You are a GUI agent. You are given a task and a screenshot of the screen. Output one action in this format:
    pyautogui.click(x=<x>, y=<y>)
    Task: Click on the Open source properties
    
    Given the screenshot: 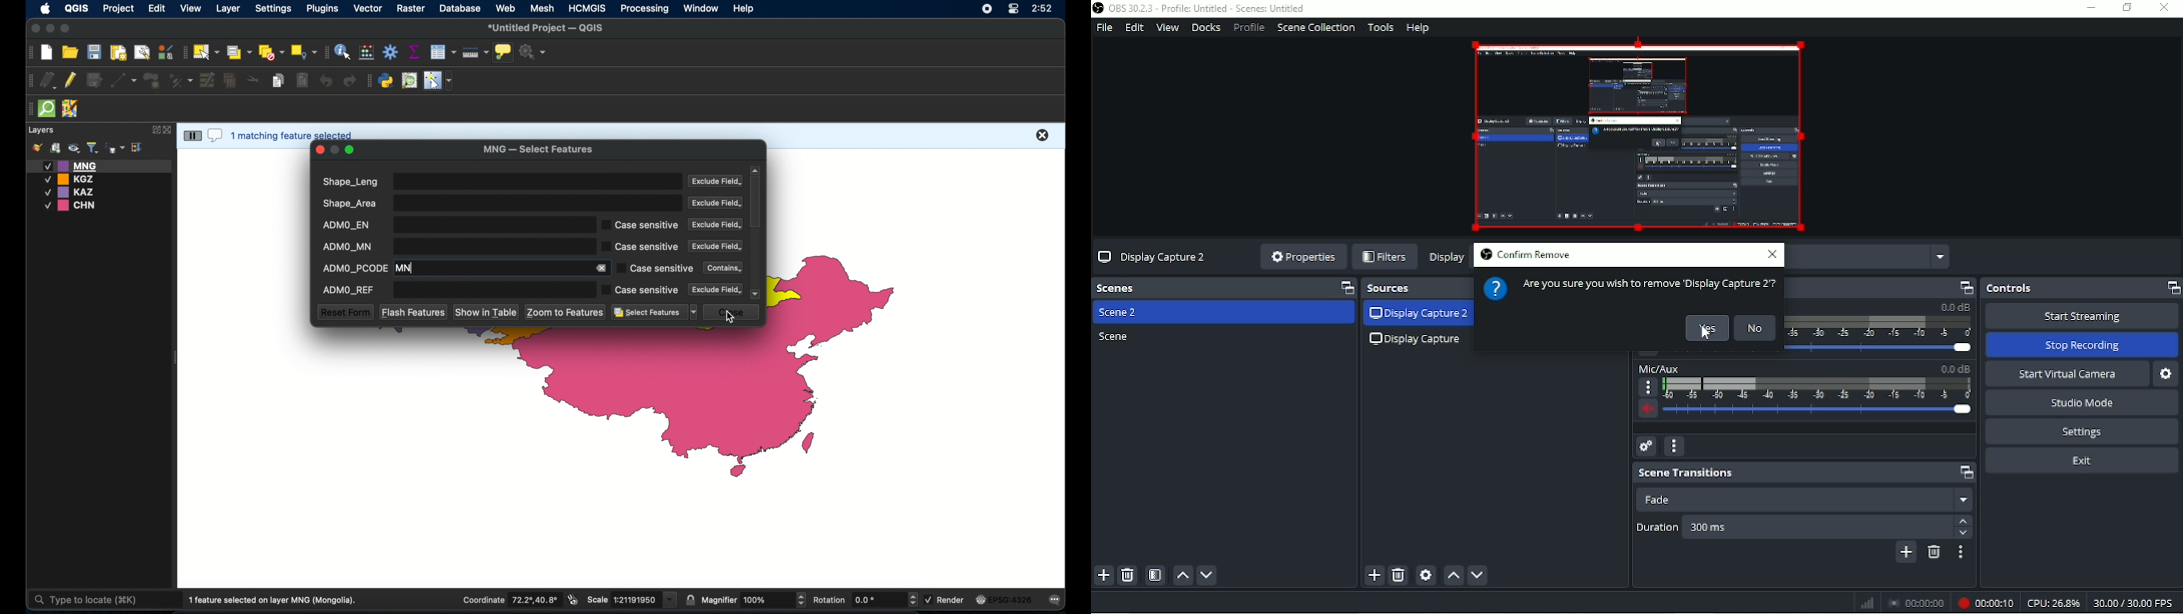 What is the action you would take?
    pyautogui.click(x=1426, y=575)
    